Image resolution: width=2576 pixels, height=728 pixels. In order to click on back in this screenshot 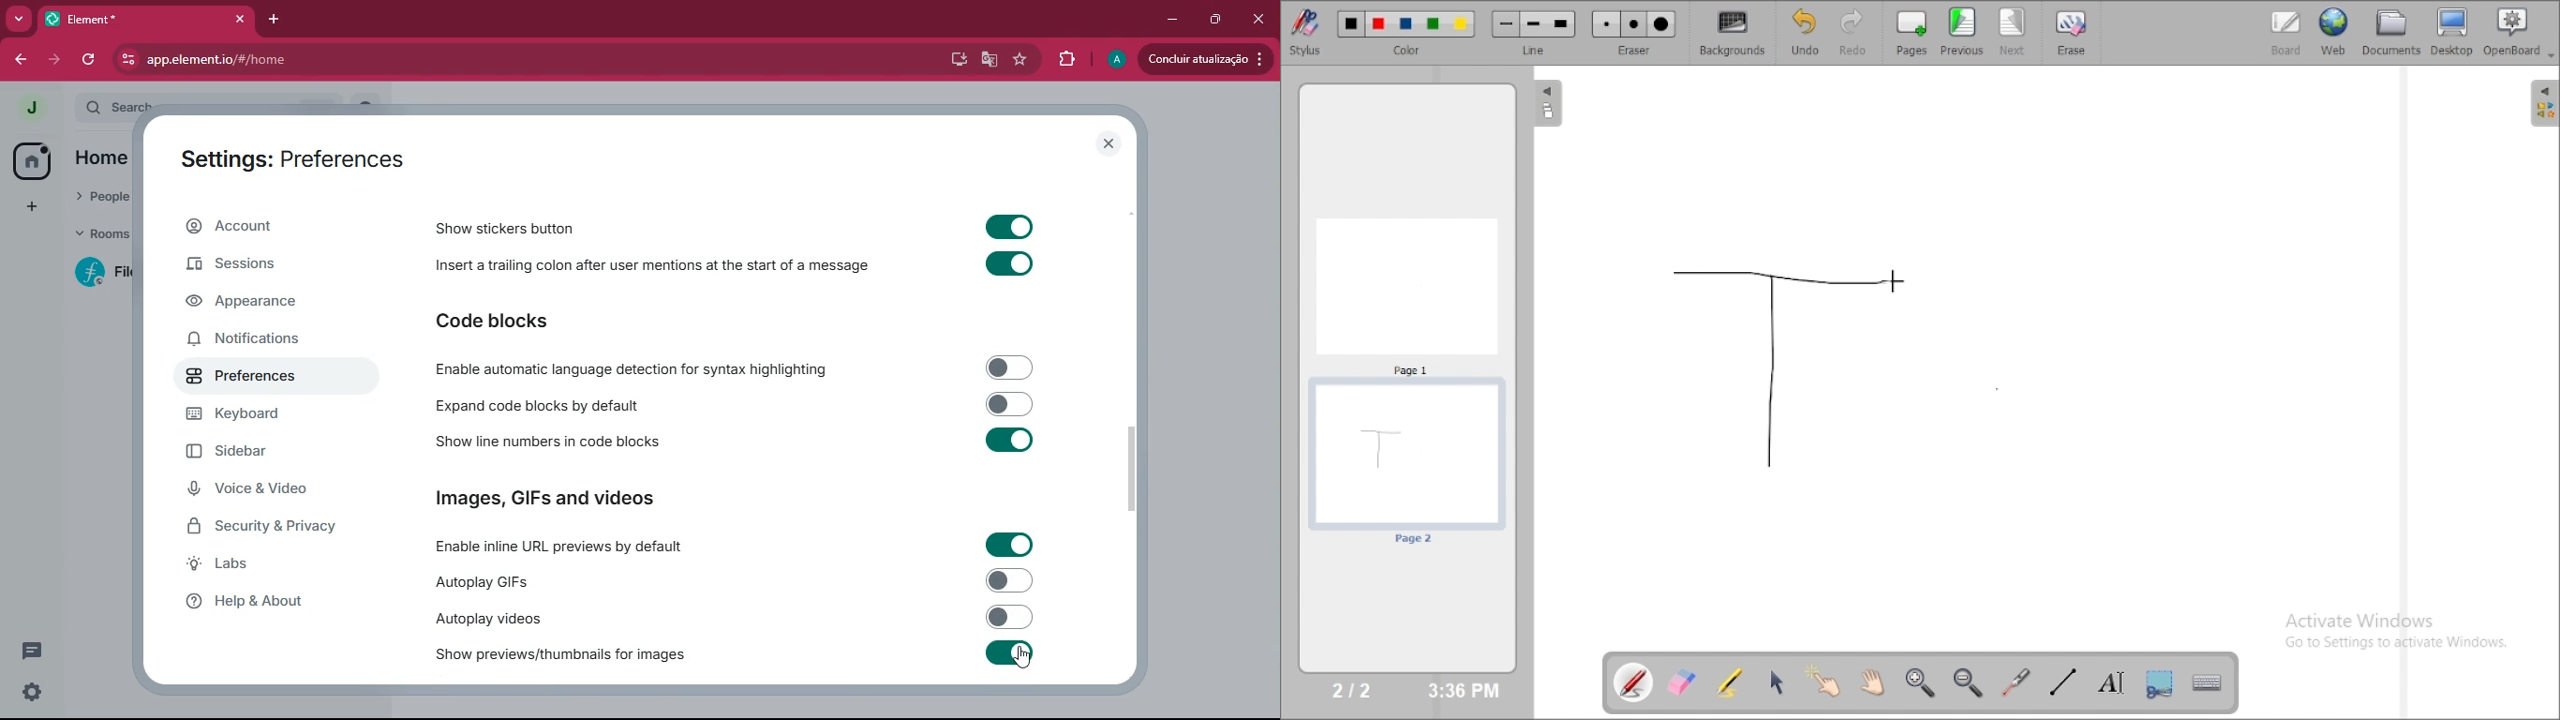, I will do `click(19, 59)`.